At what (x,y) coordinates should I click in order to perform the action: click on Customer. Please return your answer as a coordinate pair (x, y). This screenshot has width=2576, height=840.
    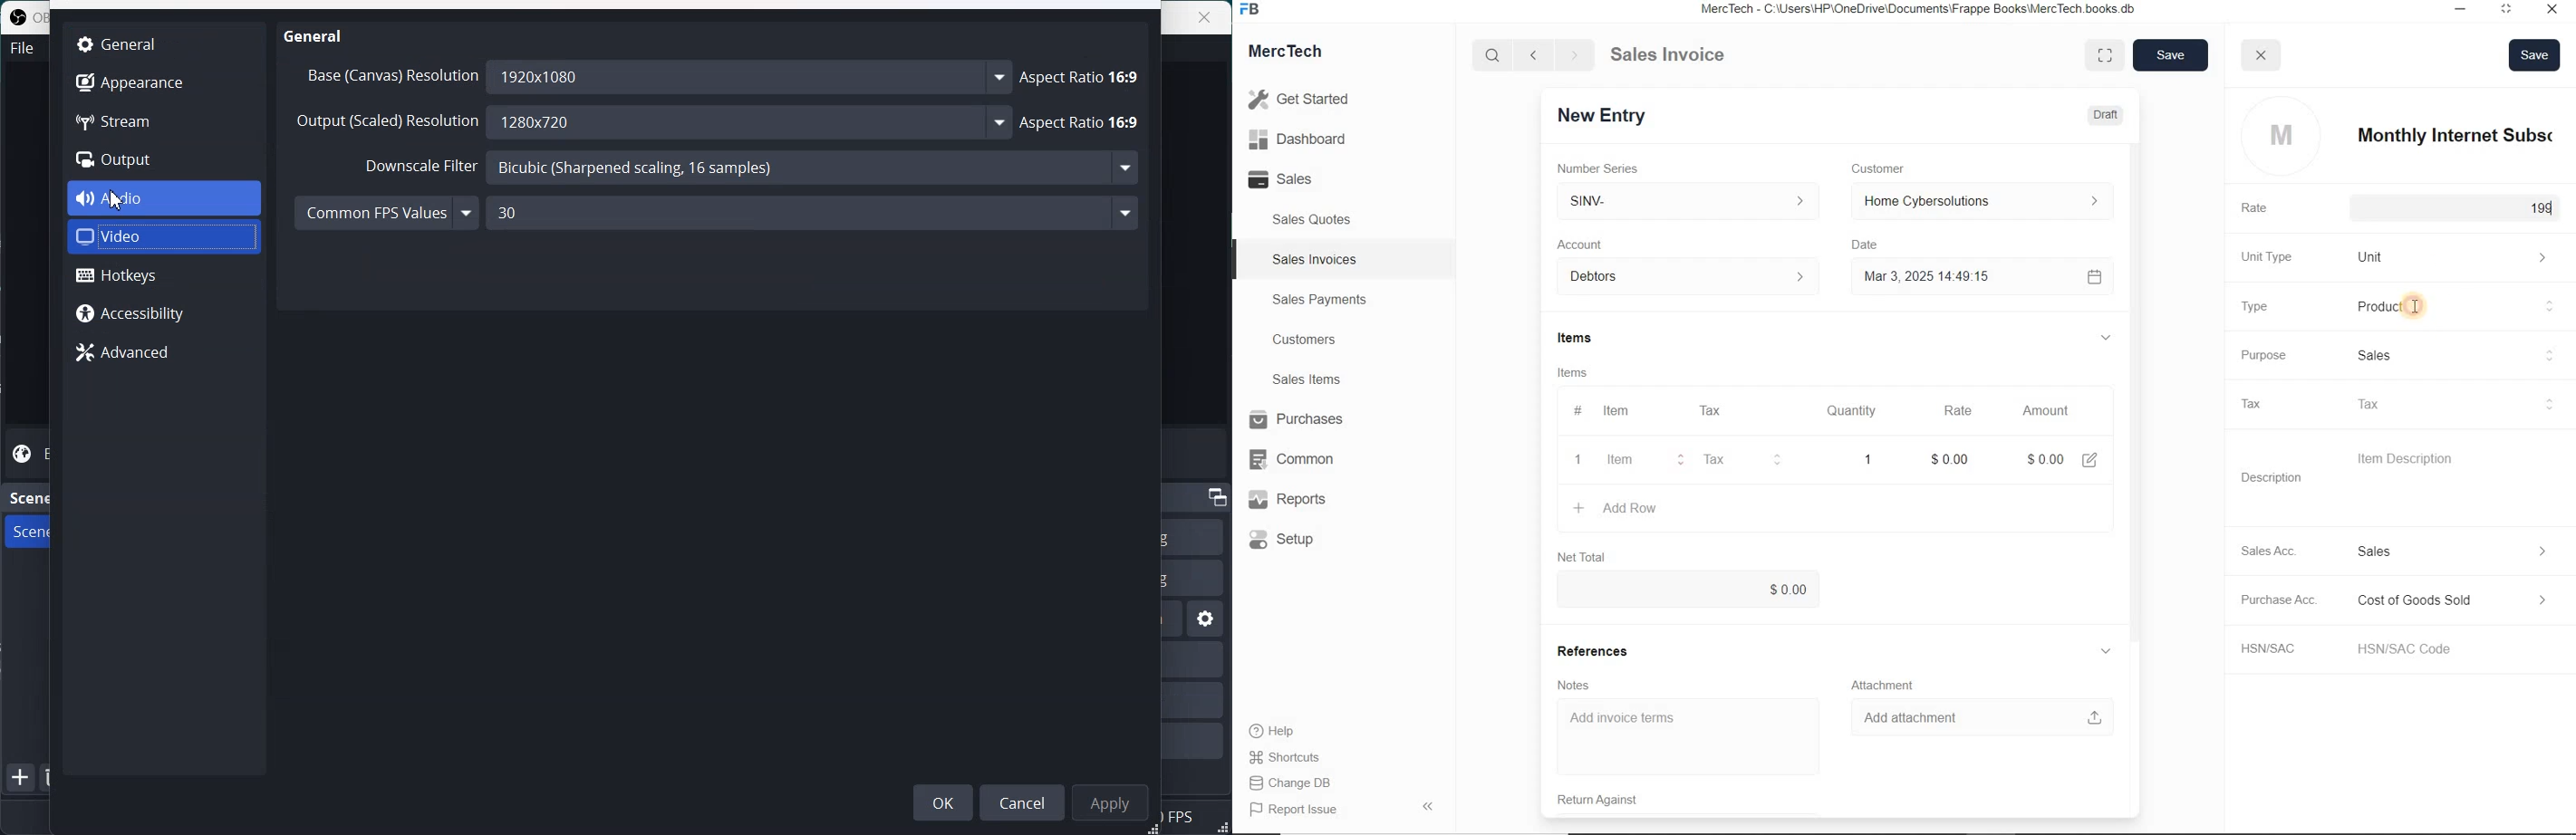
    Looking at the image, I should click on (1887, 168).